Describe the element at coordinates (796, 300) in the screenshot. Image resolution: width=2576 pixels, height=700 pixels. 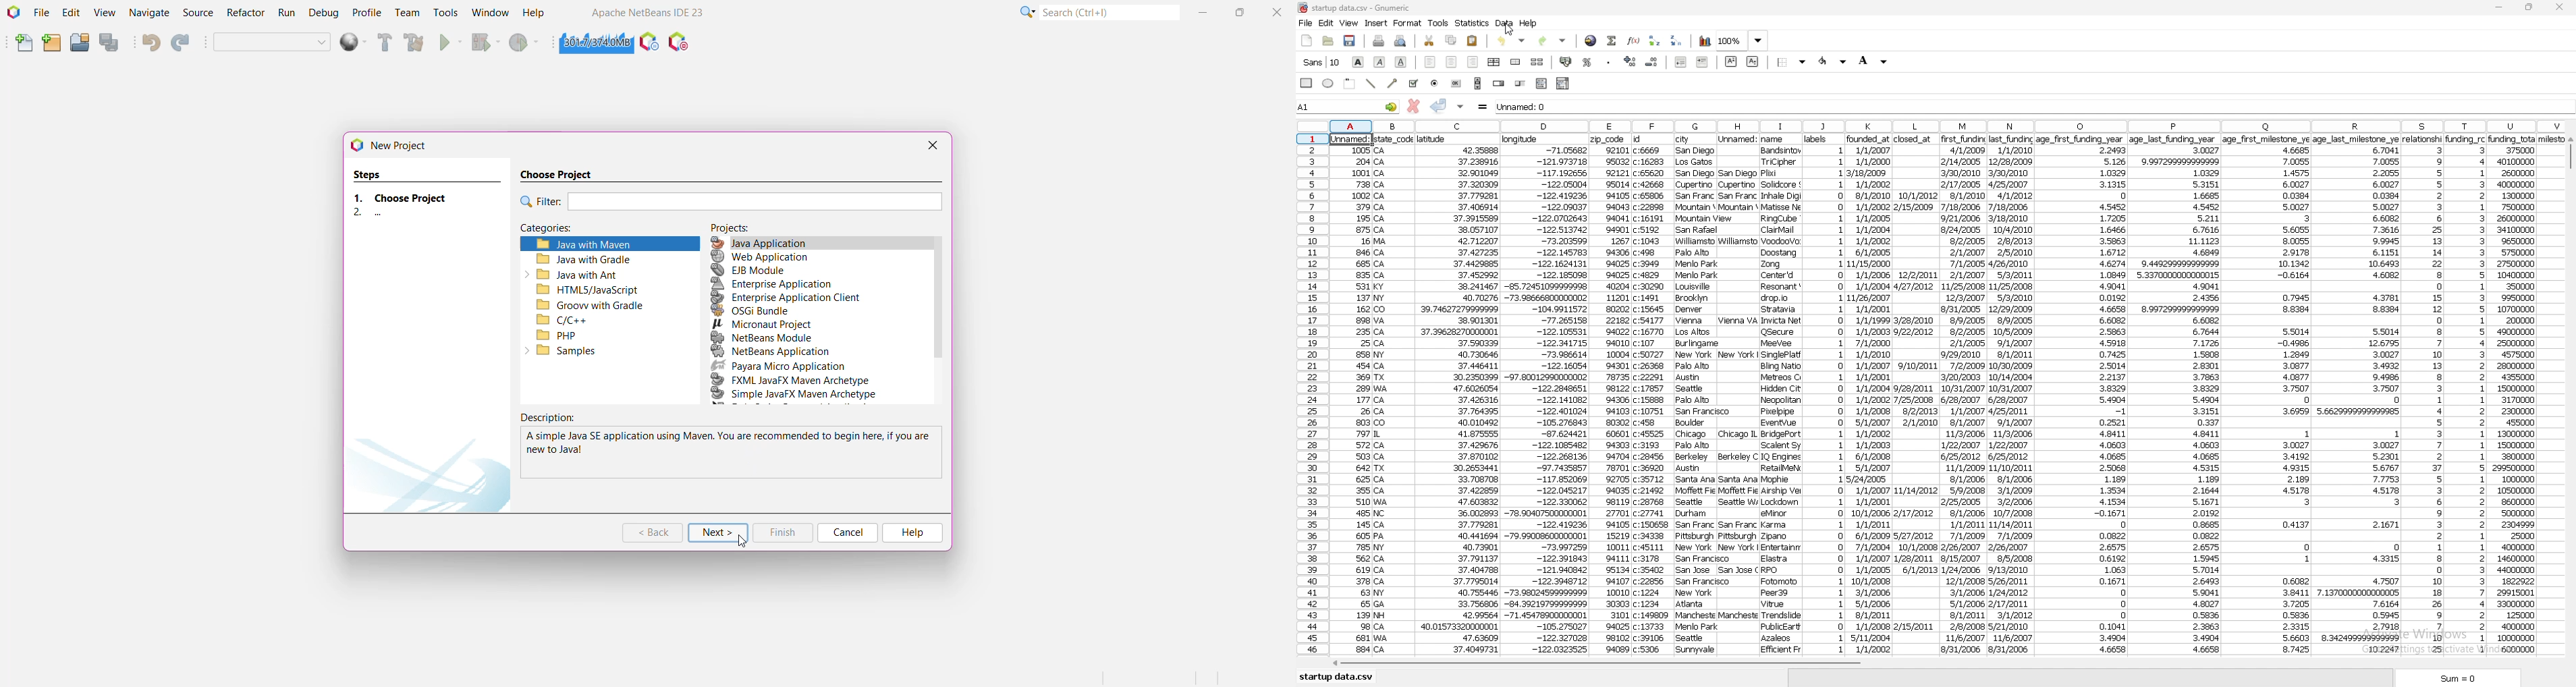
I see `Enterprise Application` at that location.